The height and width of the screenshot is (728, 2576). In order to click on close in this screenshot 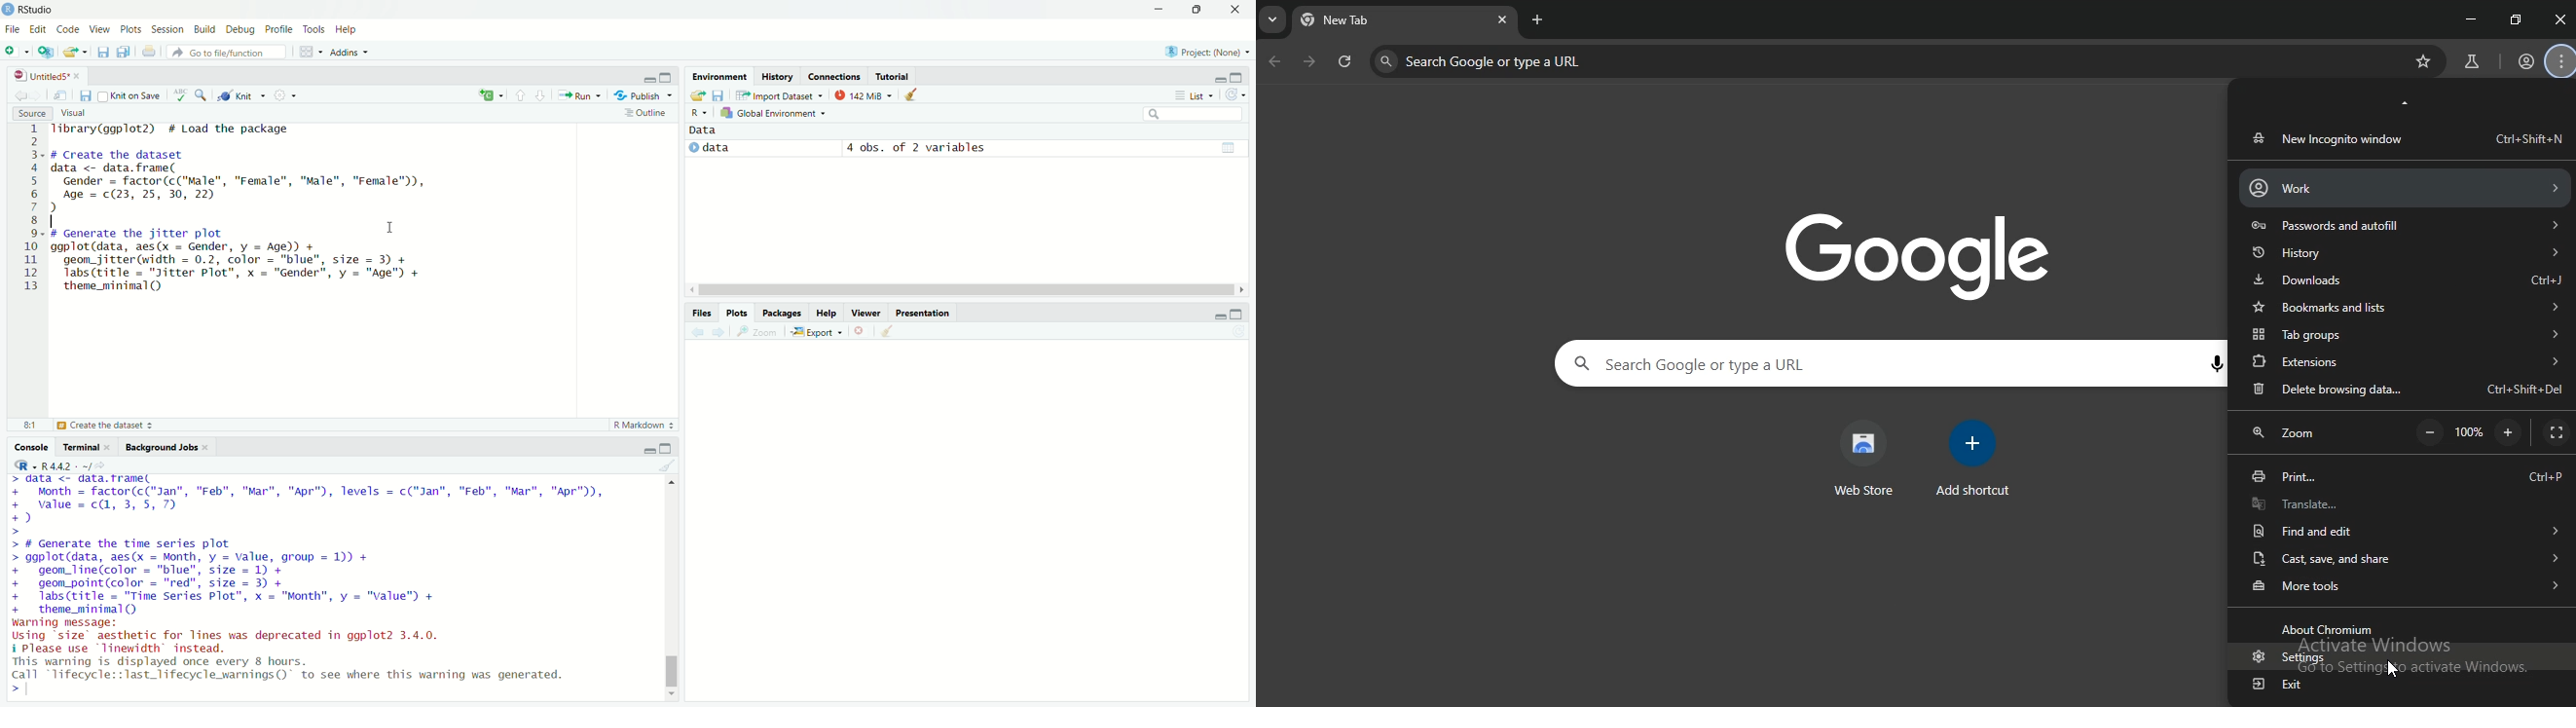, I will do `click(81, 77)`.